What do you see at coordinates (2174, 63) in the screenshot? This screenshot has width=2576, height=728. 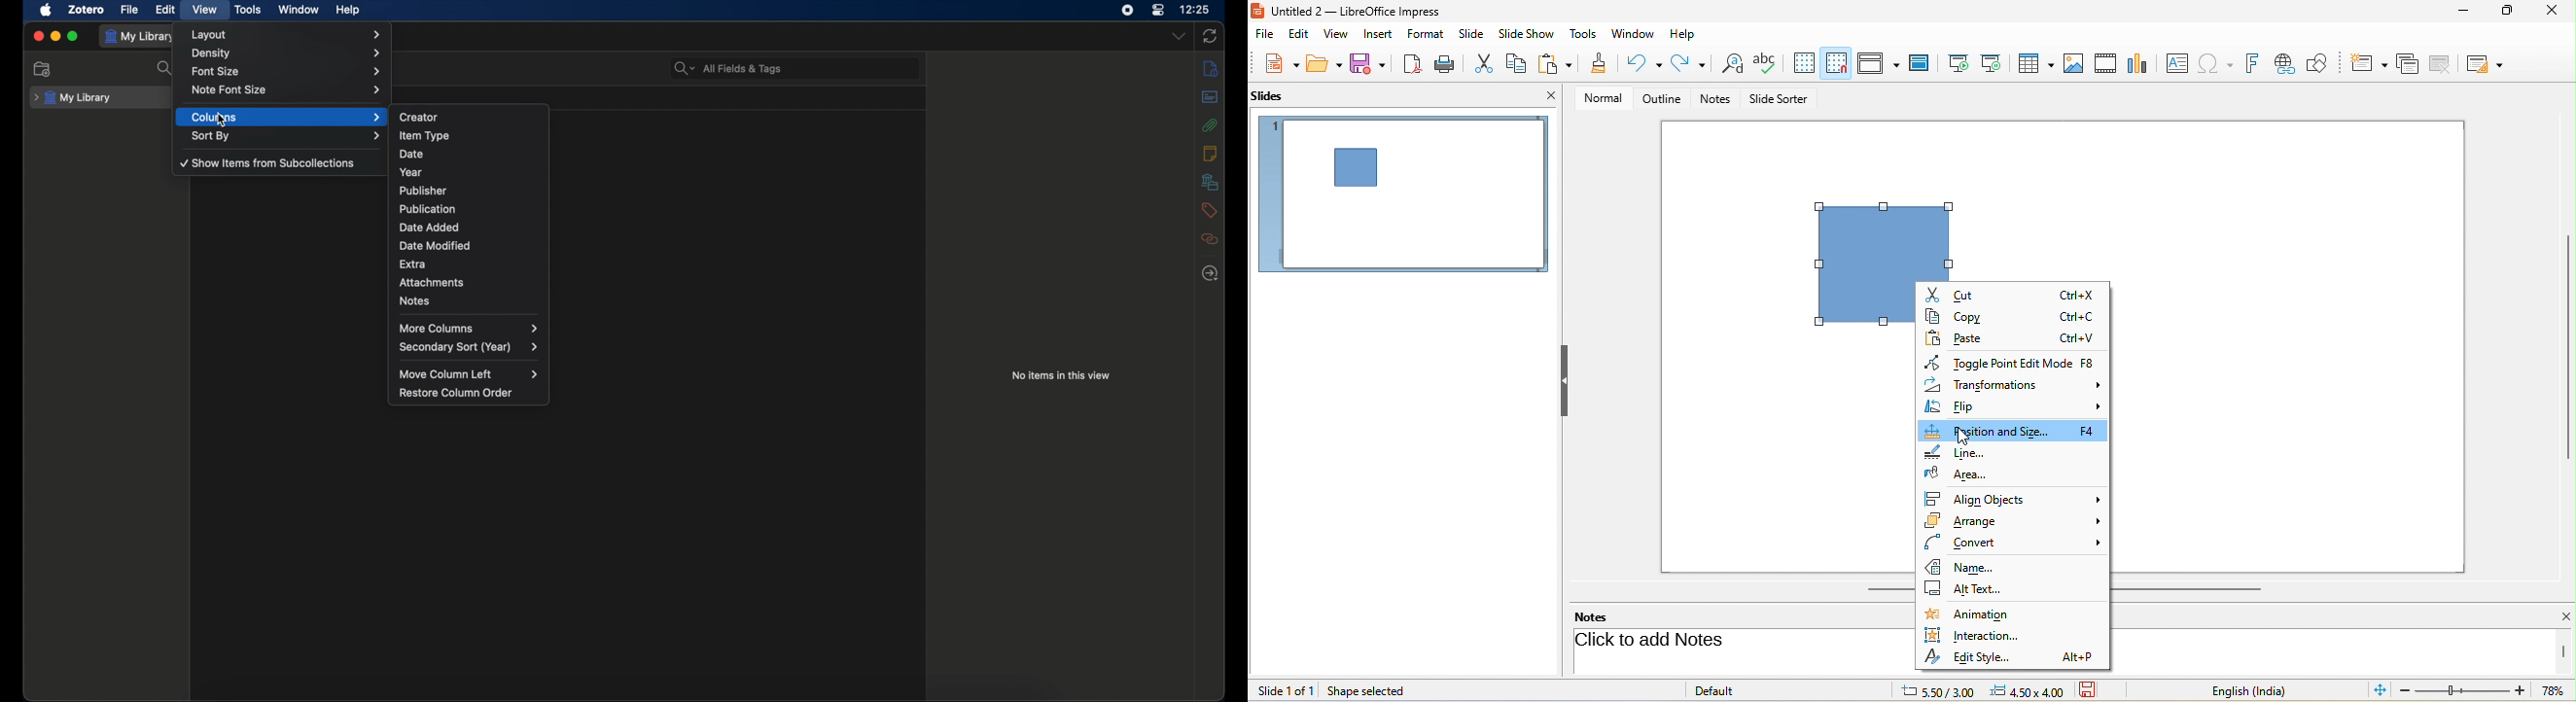 I see `text box` at bounding box center [2174, 63].